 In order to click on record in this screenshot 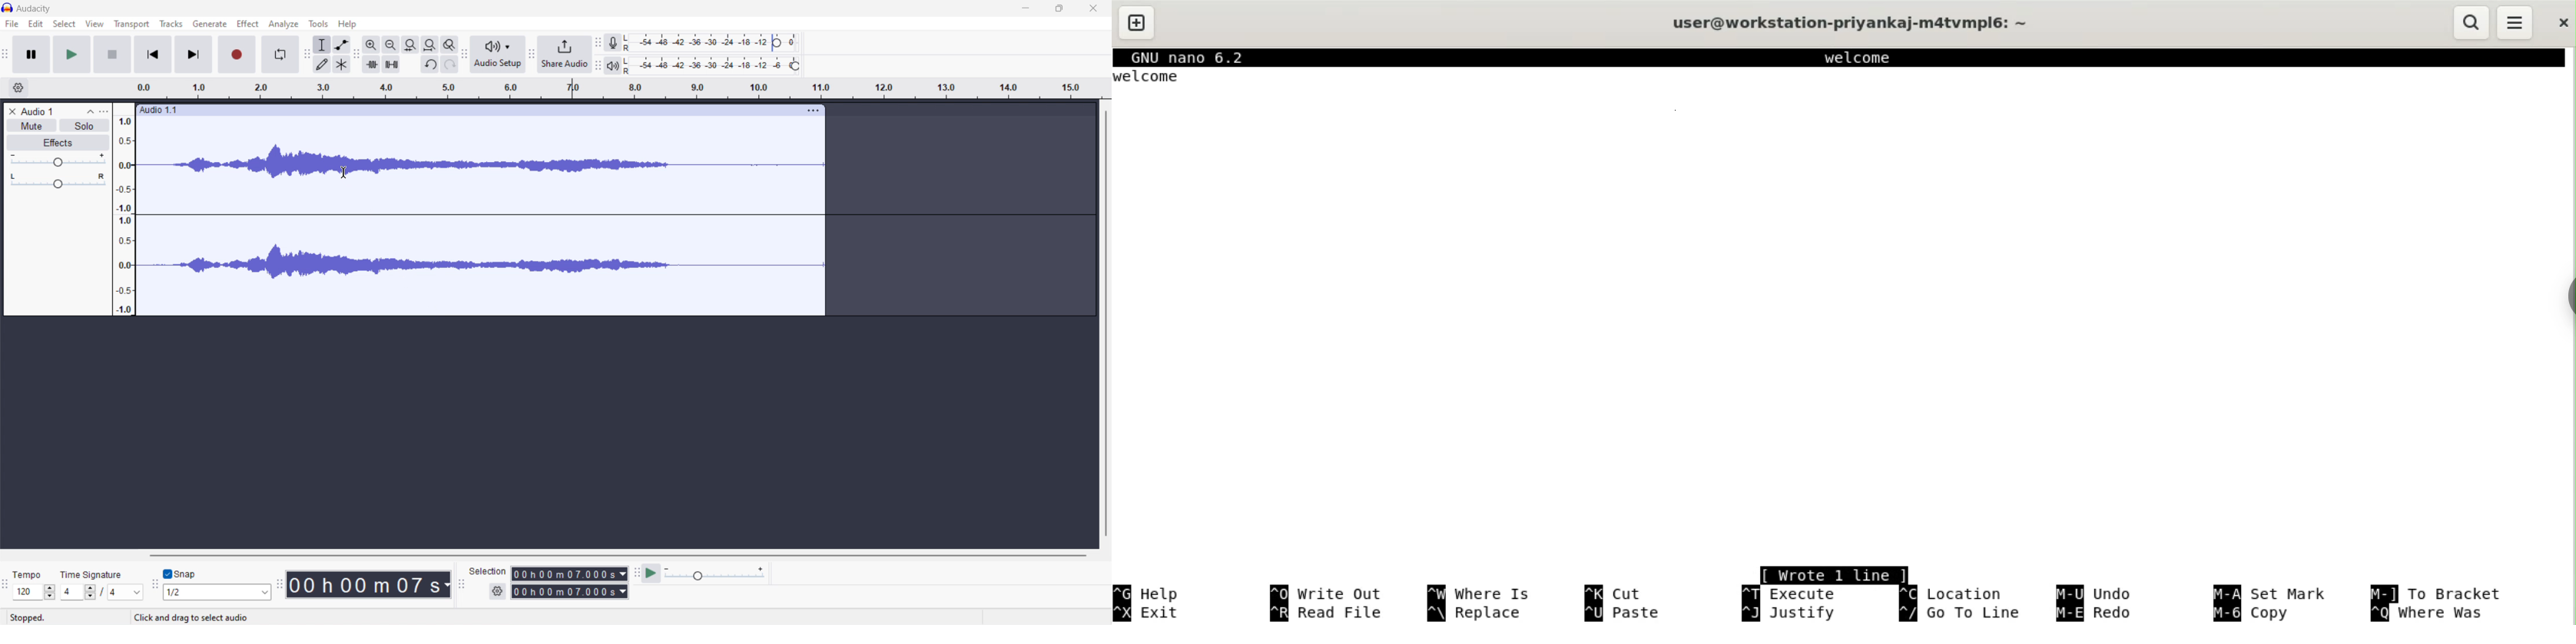, I will do `click(236, 55)`.